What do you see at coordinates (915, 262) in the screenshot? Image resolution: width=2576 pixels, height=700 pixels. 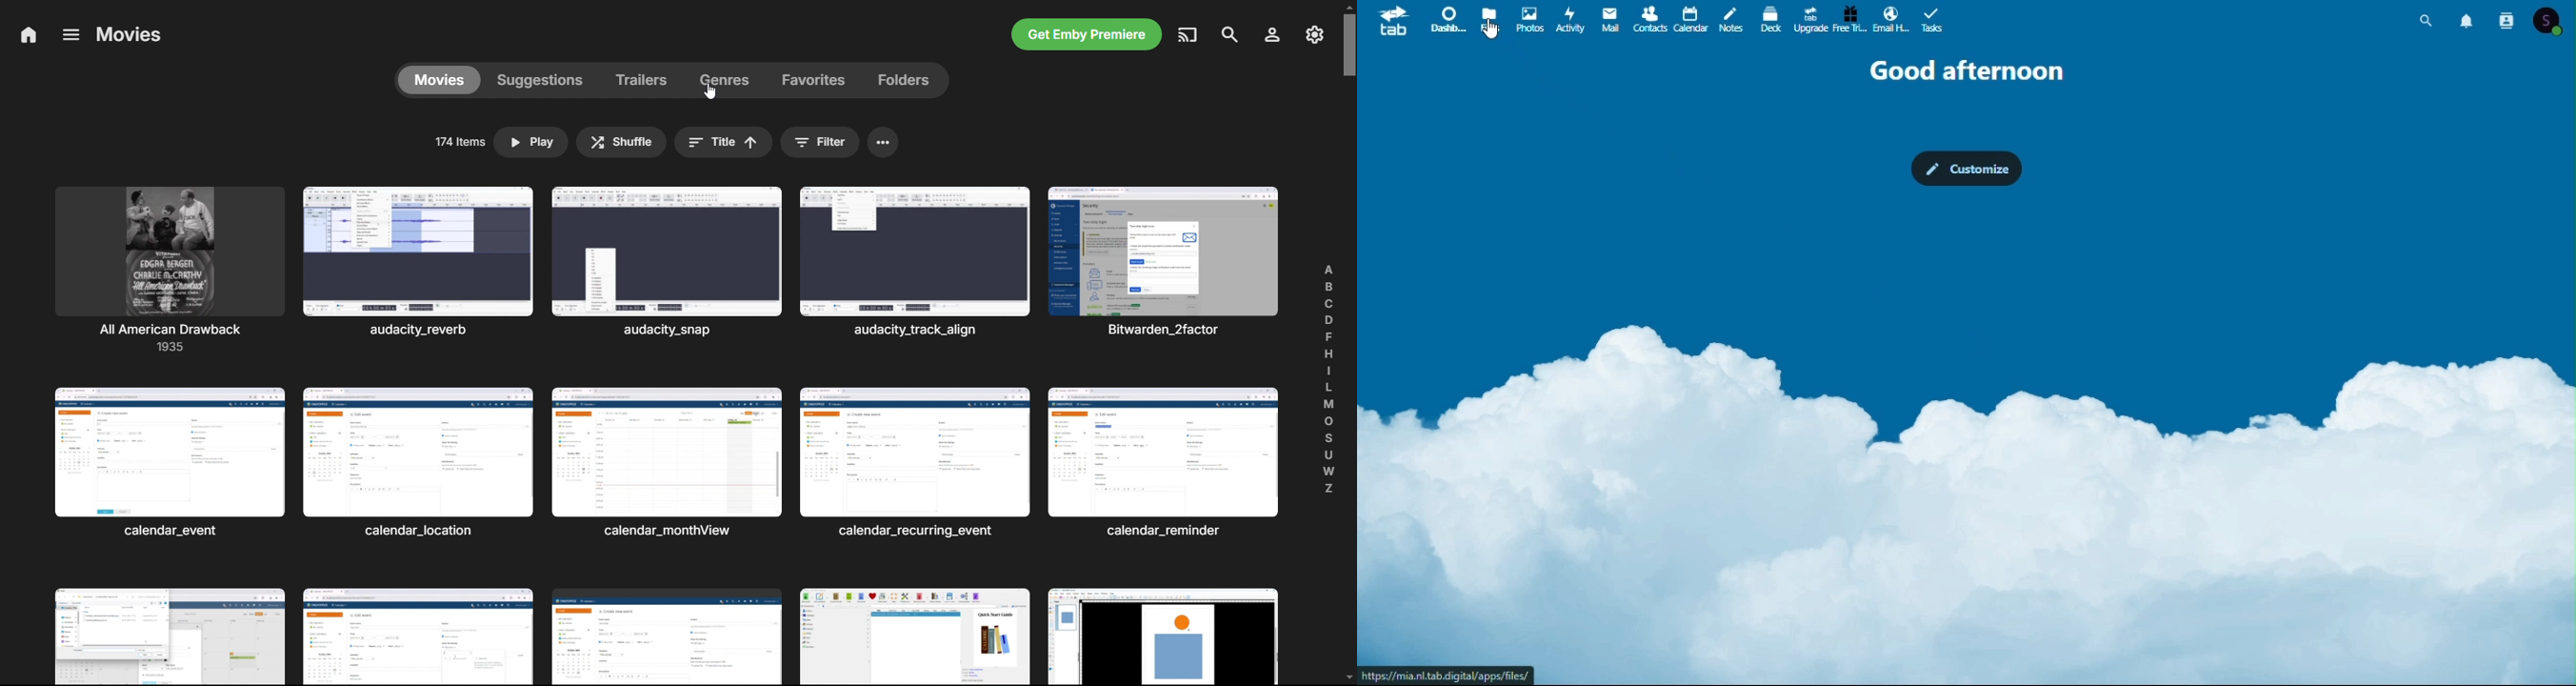 I see `audacity_track_align` at bounding box center [915, 262].